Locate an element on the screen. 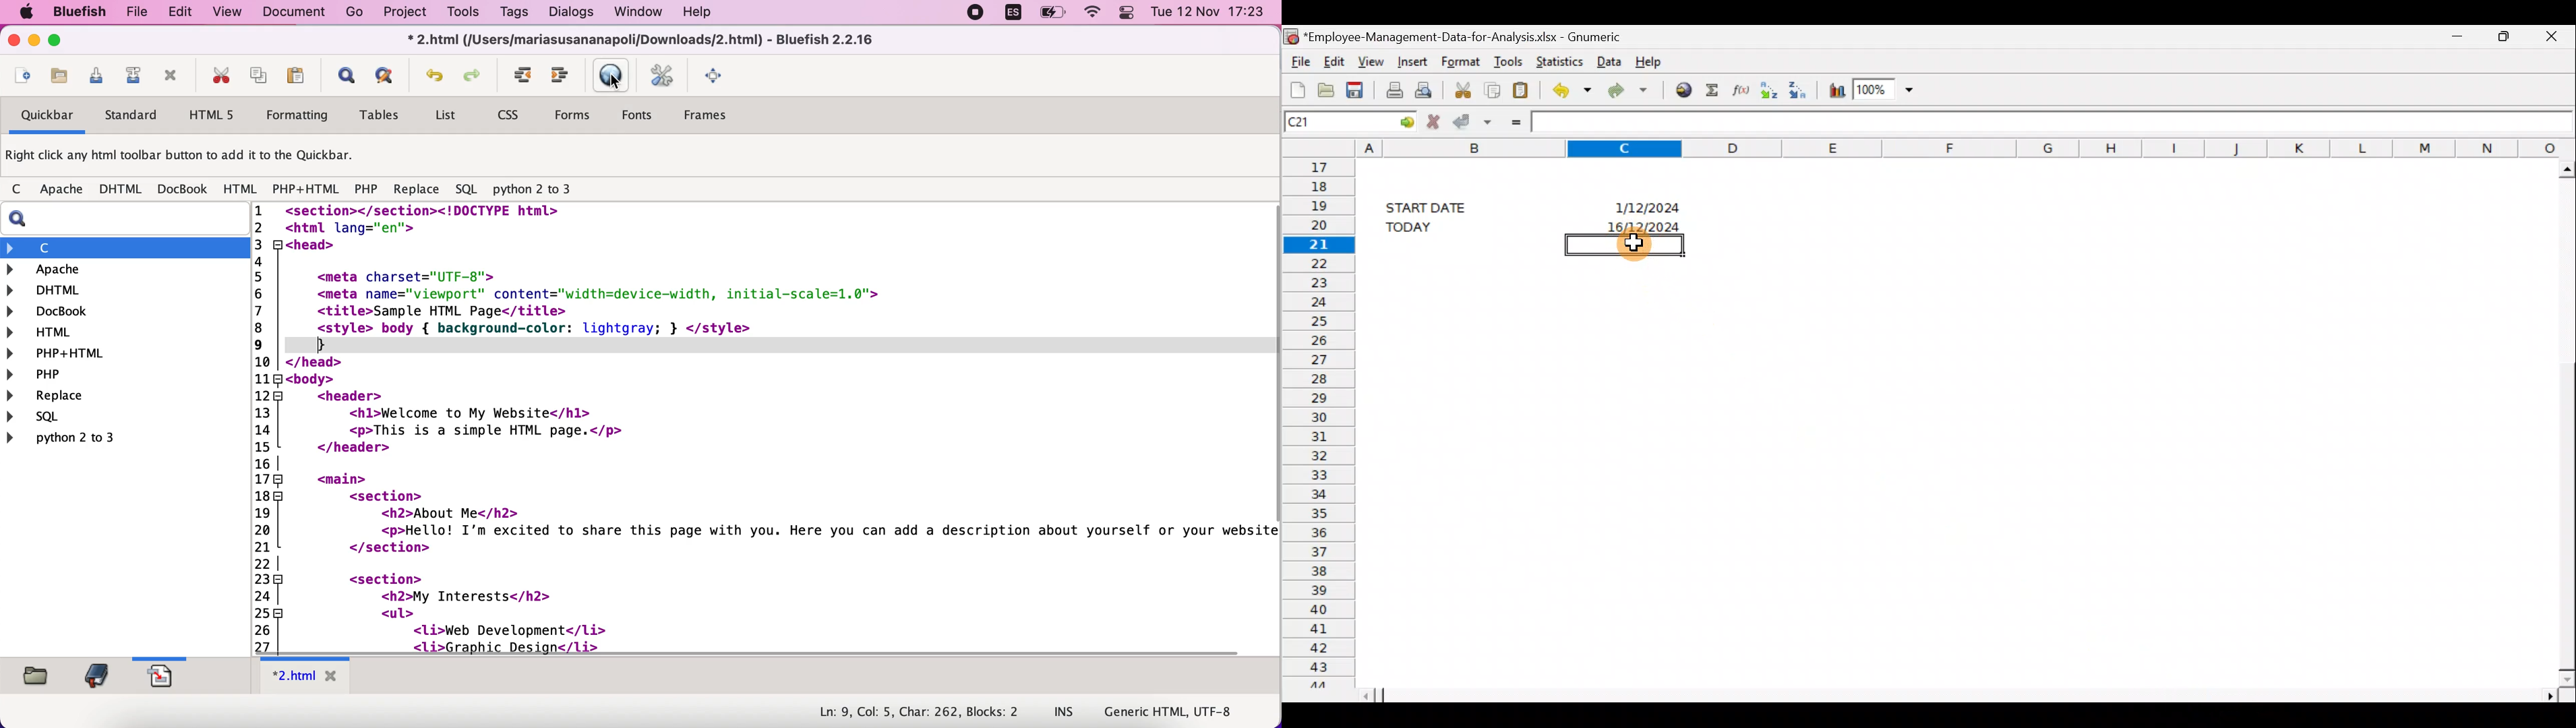 The image size is (2576, 728). File is located at coordinates (1298, 59).